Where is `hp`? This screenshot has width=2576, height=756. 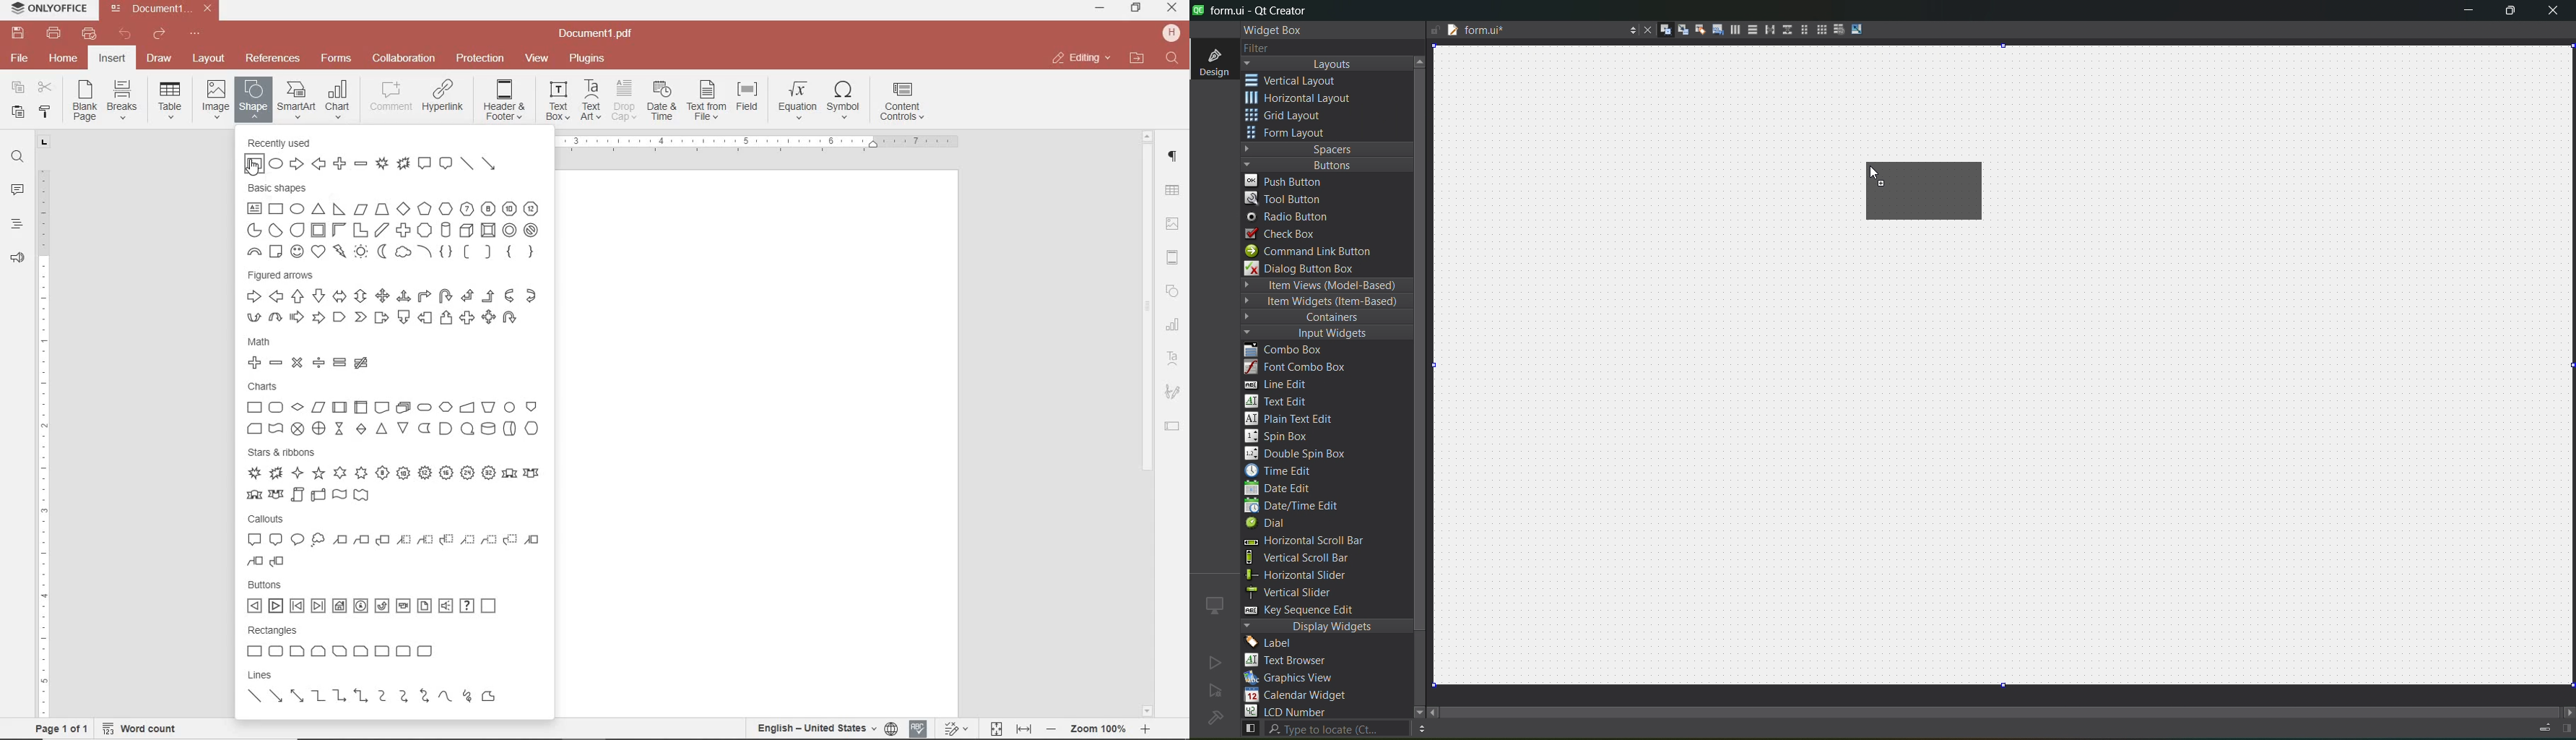
hp is located at coordinates (1174, 33).